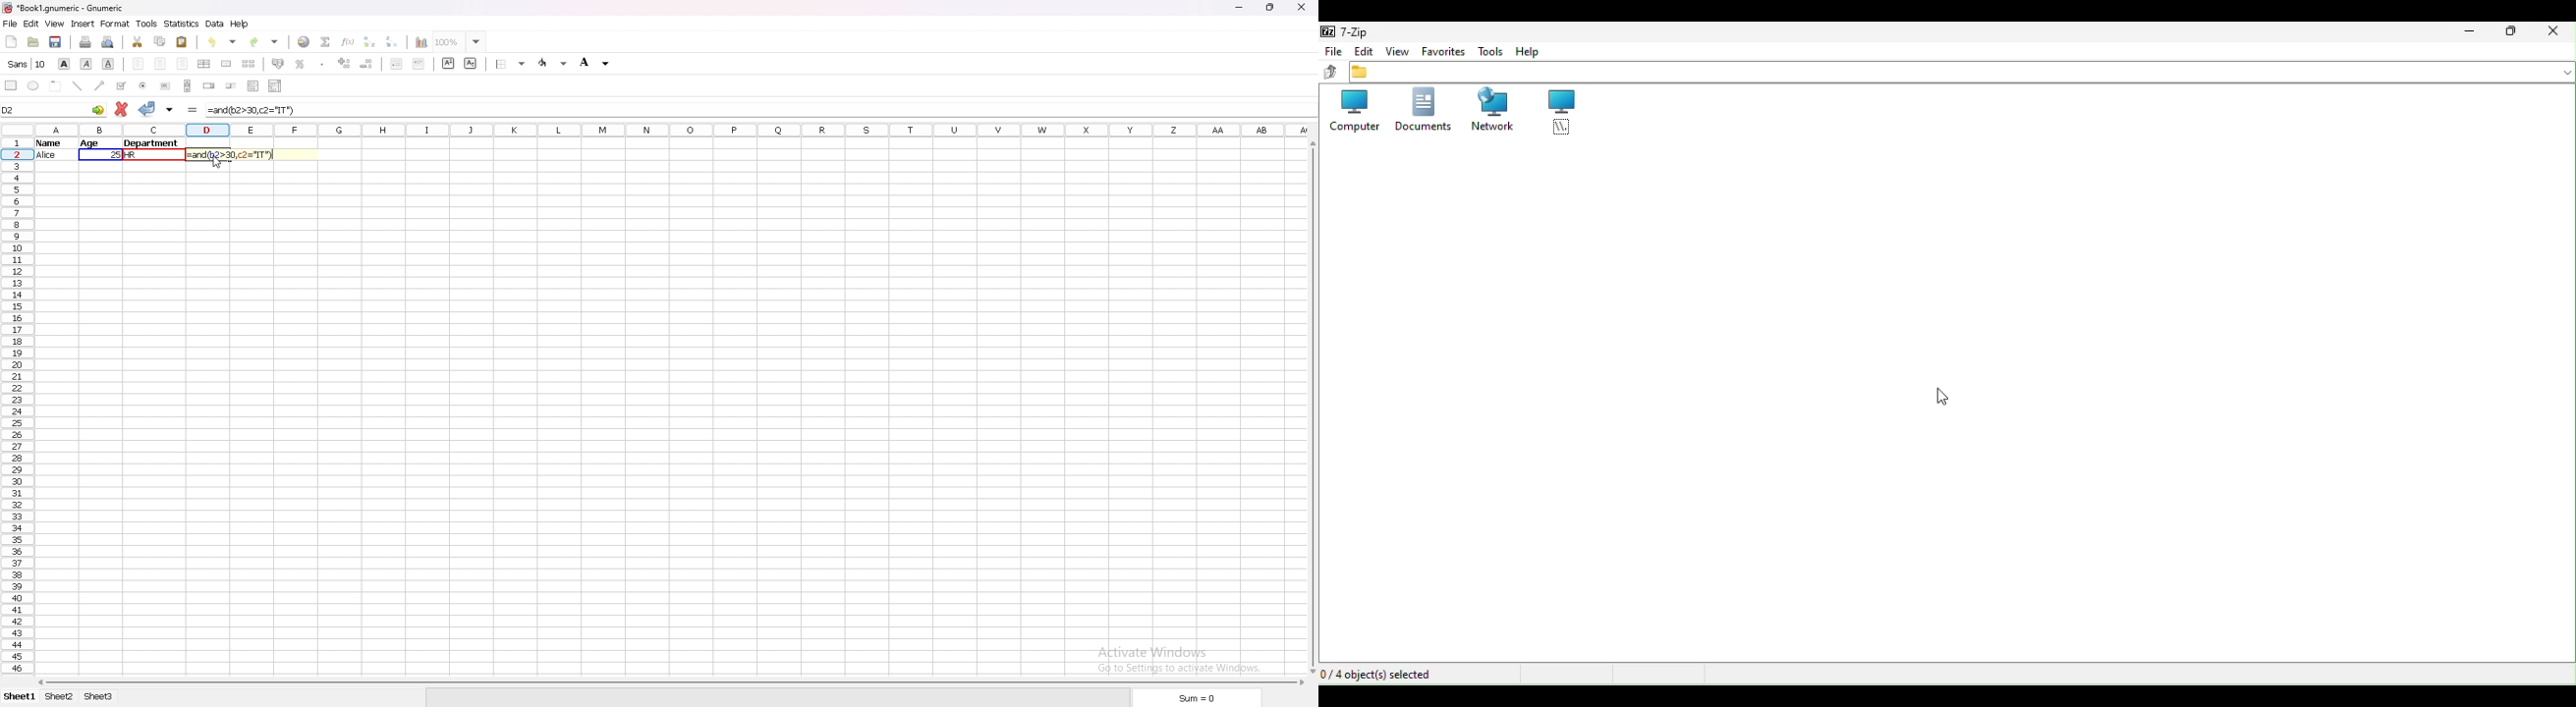  I want to click on sort descending, so click(392, 41).